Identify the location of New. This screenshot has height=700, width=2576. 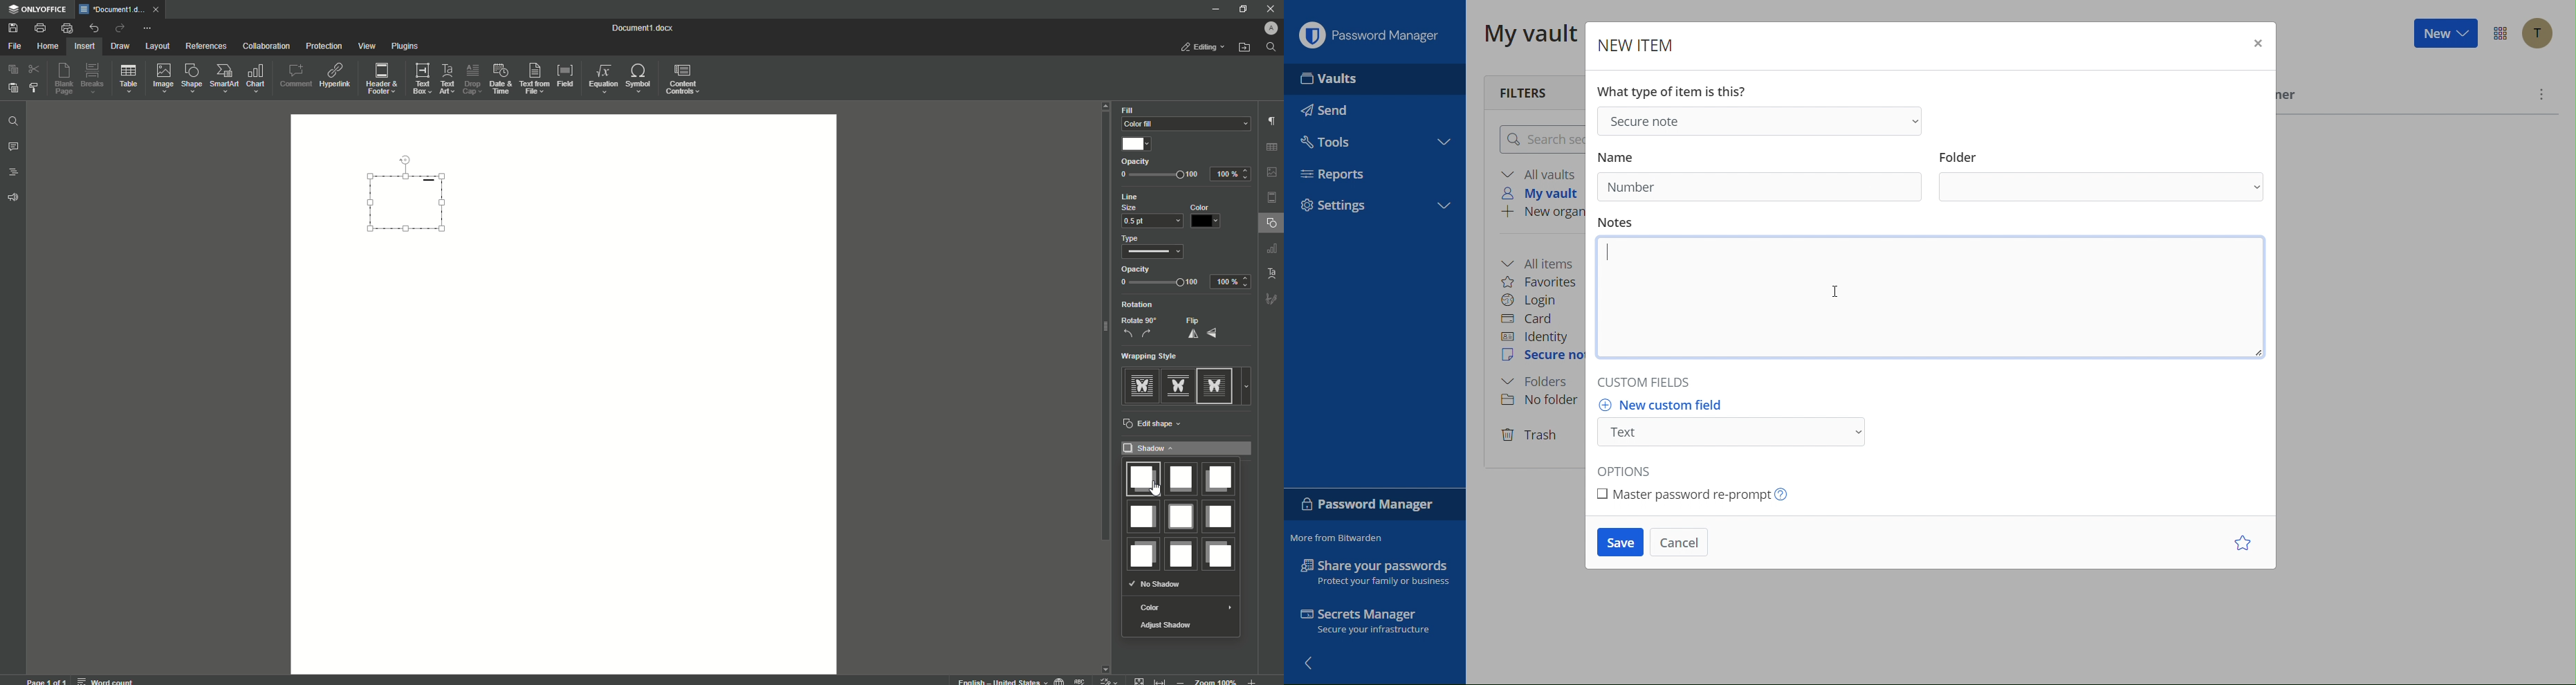
(2444, 35).